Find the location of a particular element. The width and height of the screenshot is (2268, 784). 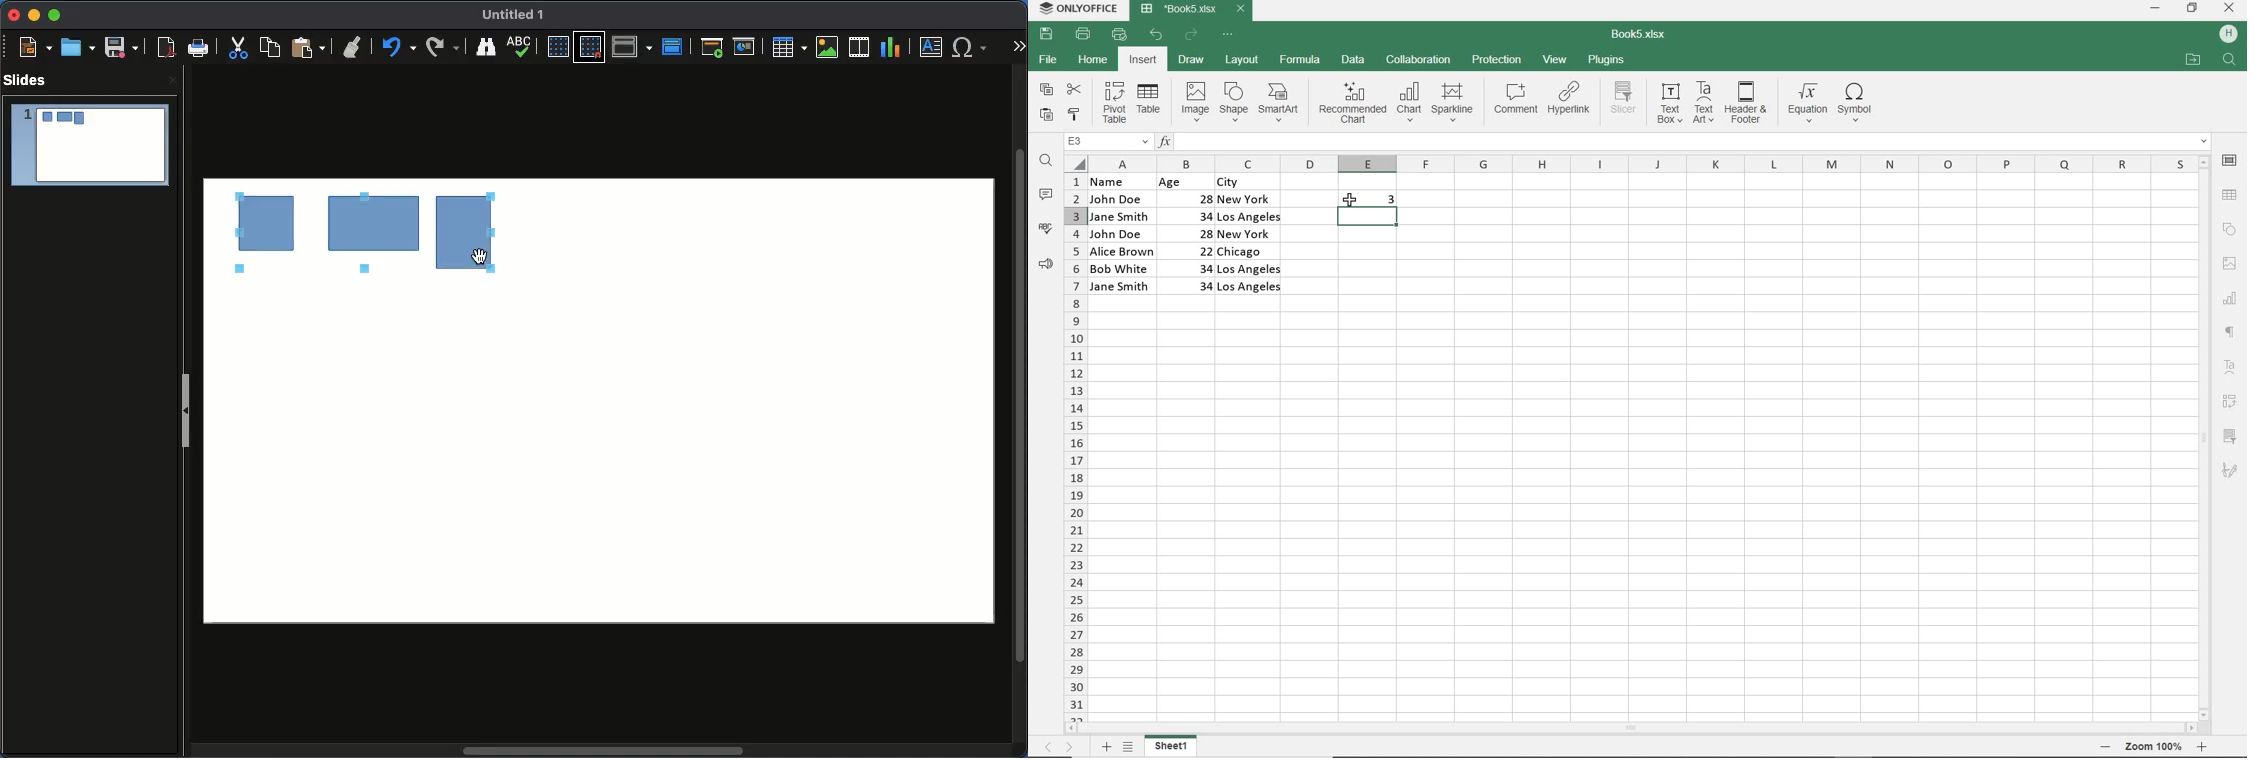

More is located at coordinates (1020, 46).